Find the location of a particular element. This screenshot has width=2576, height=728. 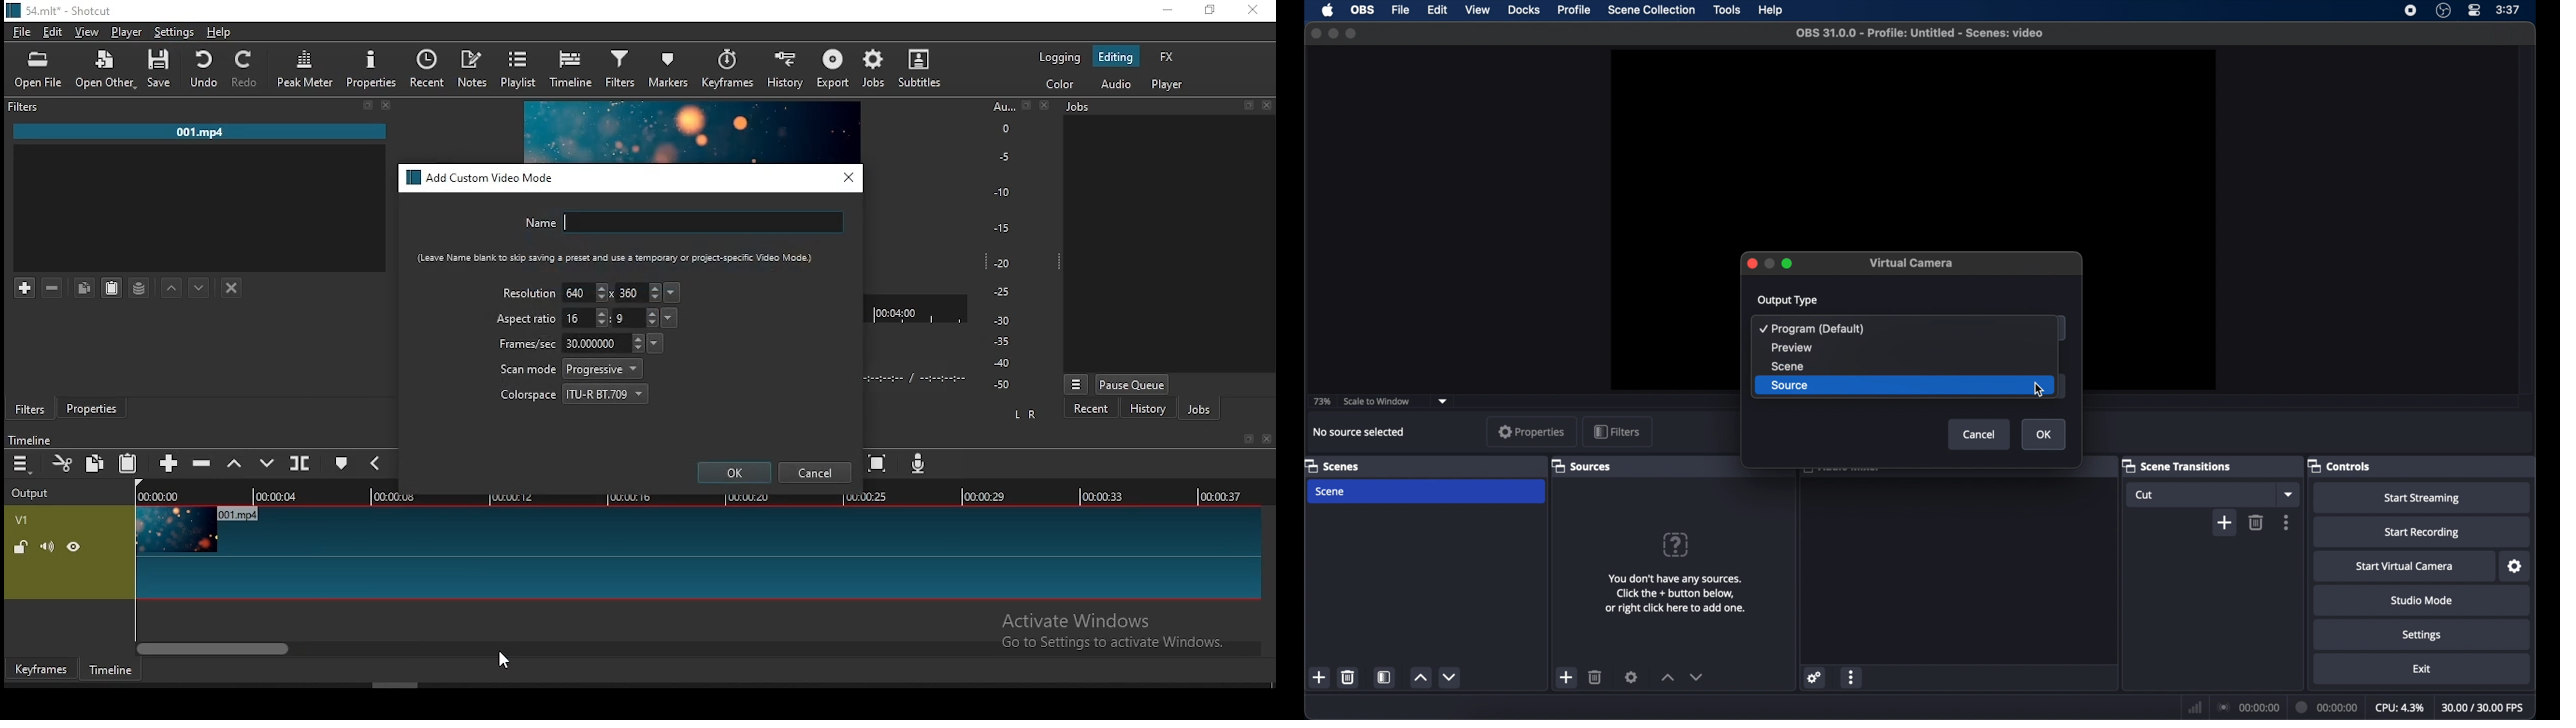

program is located at coordinates (1812, 328).